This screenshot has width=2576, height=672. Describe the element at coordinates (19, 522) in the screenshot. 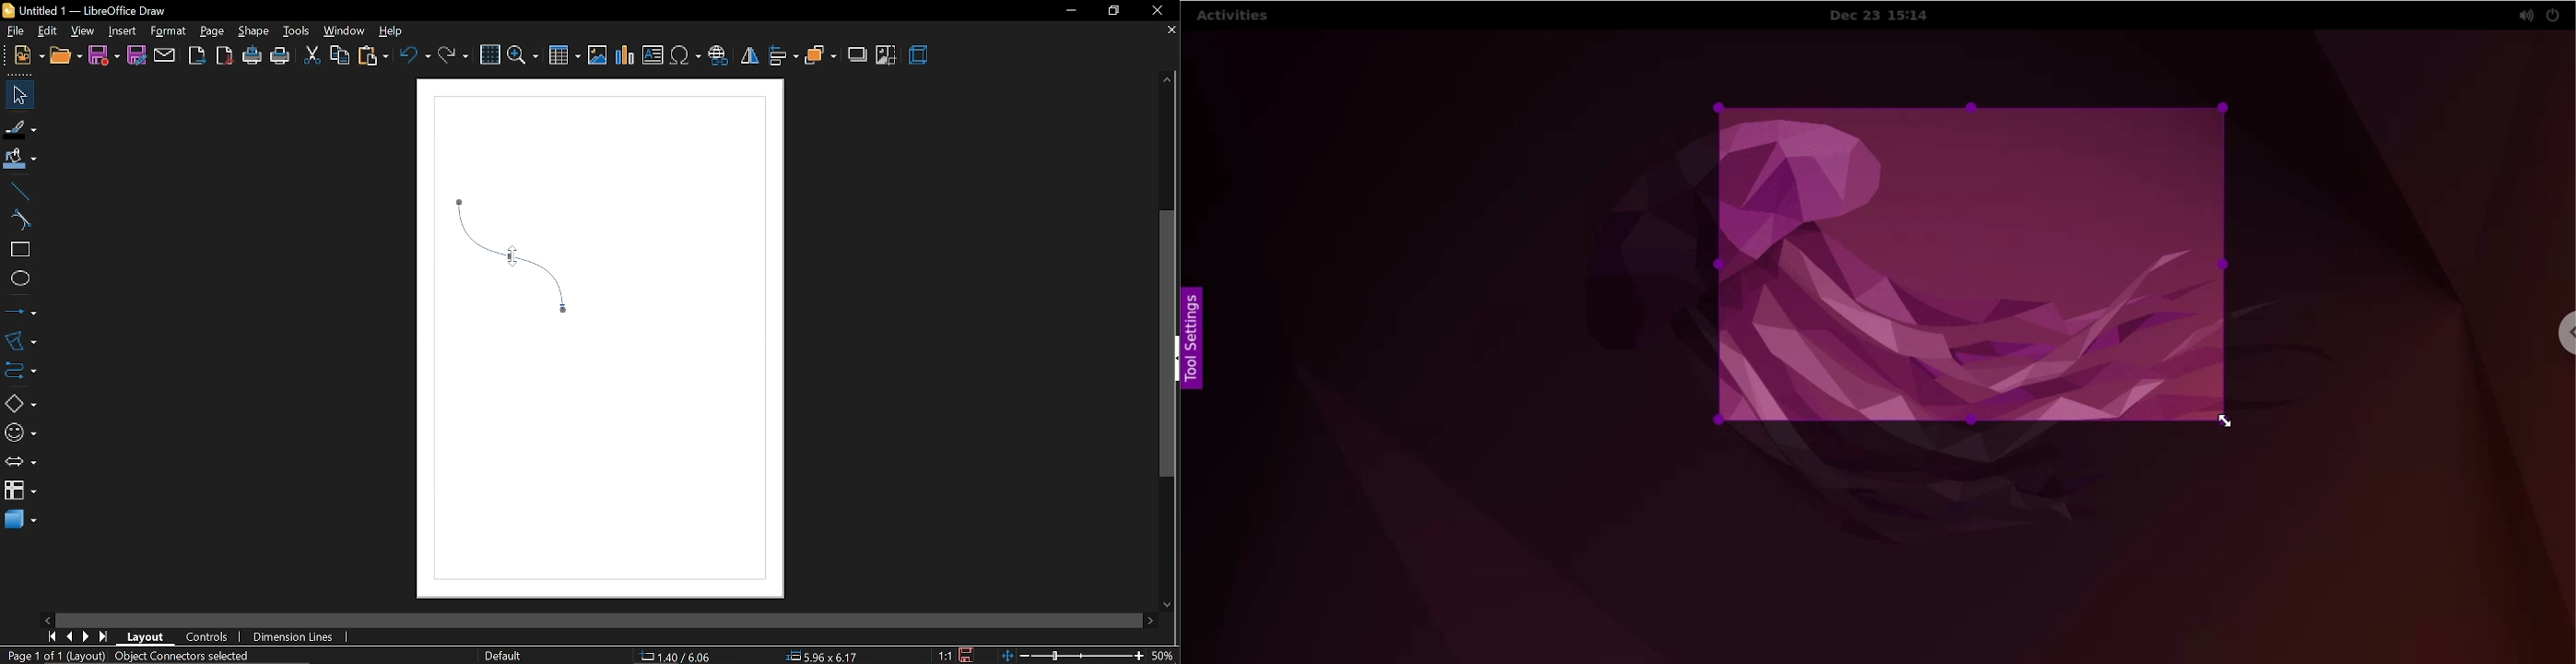

I see `3d shapes` at that location.